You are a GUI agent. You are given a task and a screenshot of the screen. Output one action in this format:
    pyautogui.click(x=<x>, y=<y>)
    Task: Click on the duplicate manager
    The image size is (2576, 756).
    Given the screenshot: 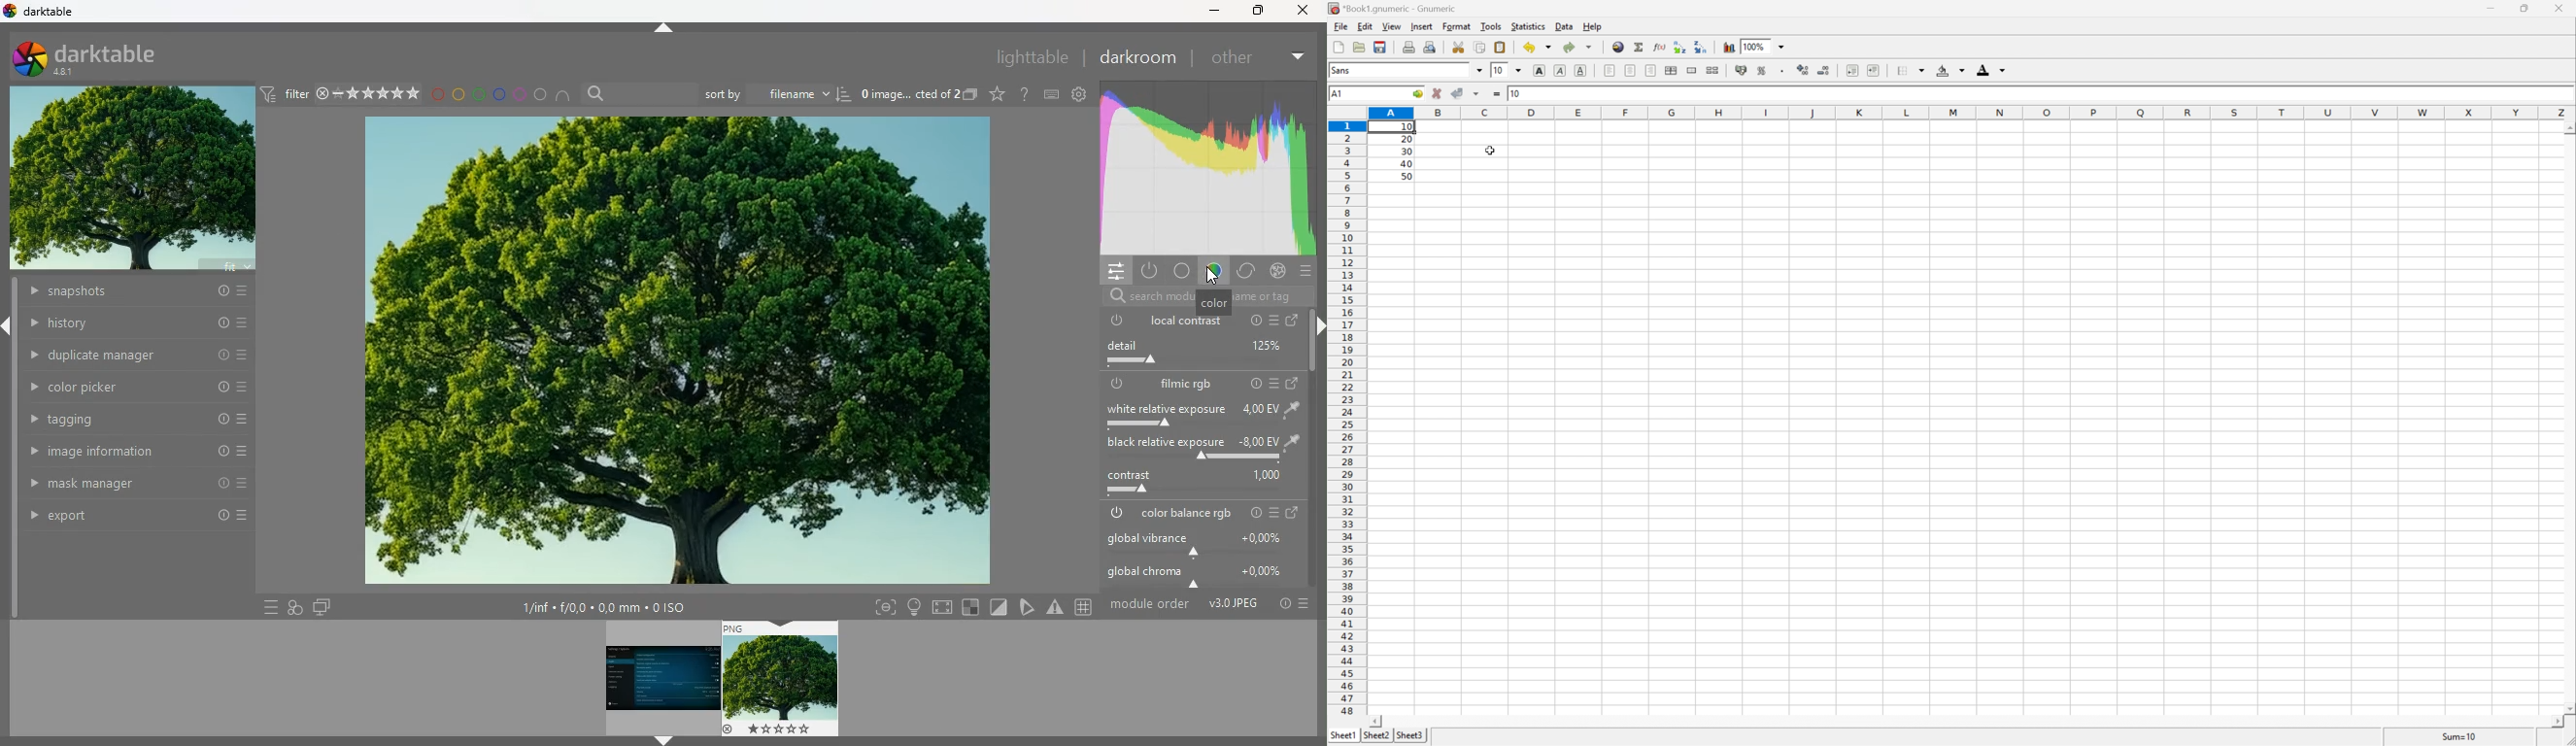 What is the action you would take?
    pyautogui.click(x=139, y=354)
    